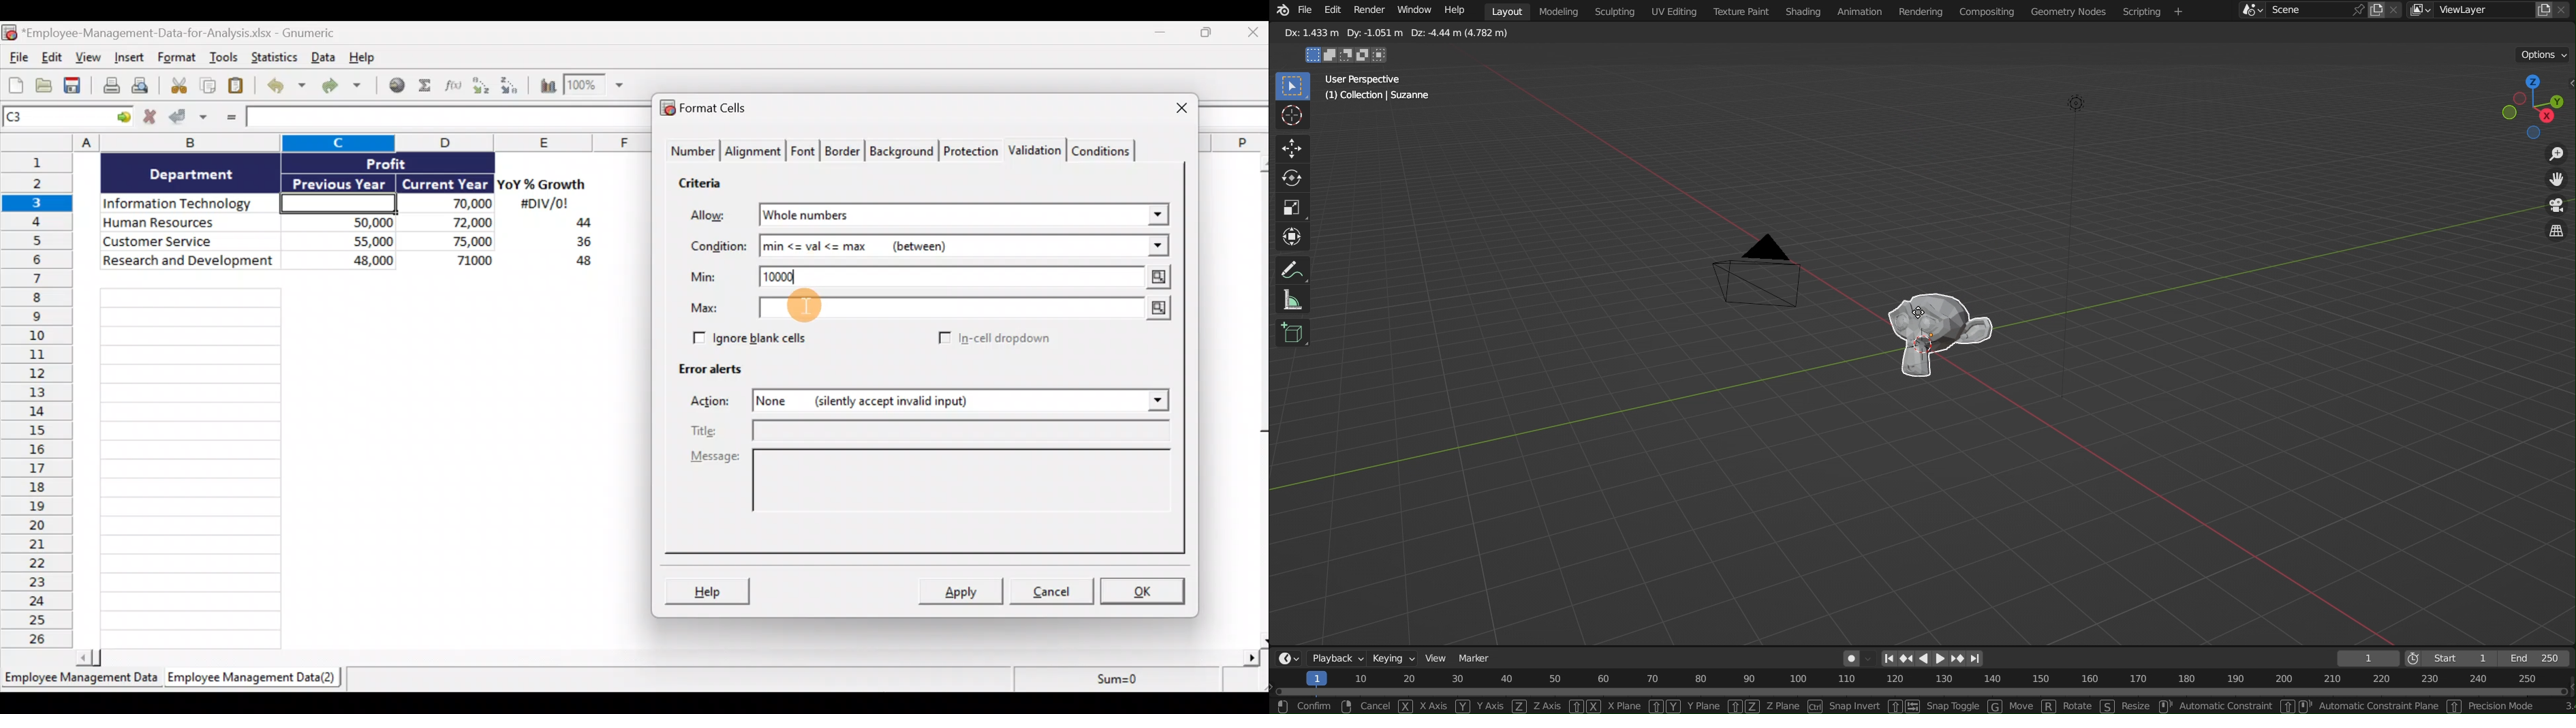 The image size is (2576, 728). Describe the element at coordinates (1928, 657) in the screenshot. I see `left` at that location.